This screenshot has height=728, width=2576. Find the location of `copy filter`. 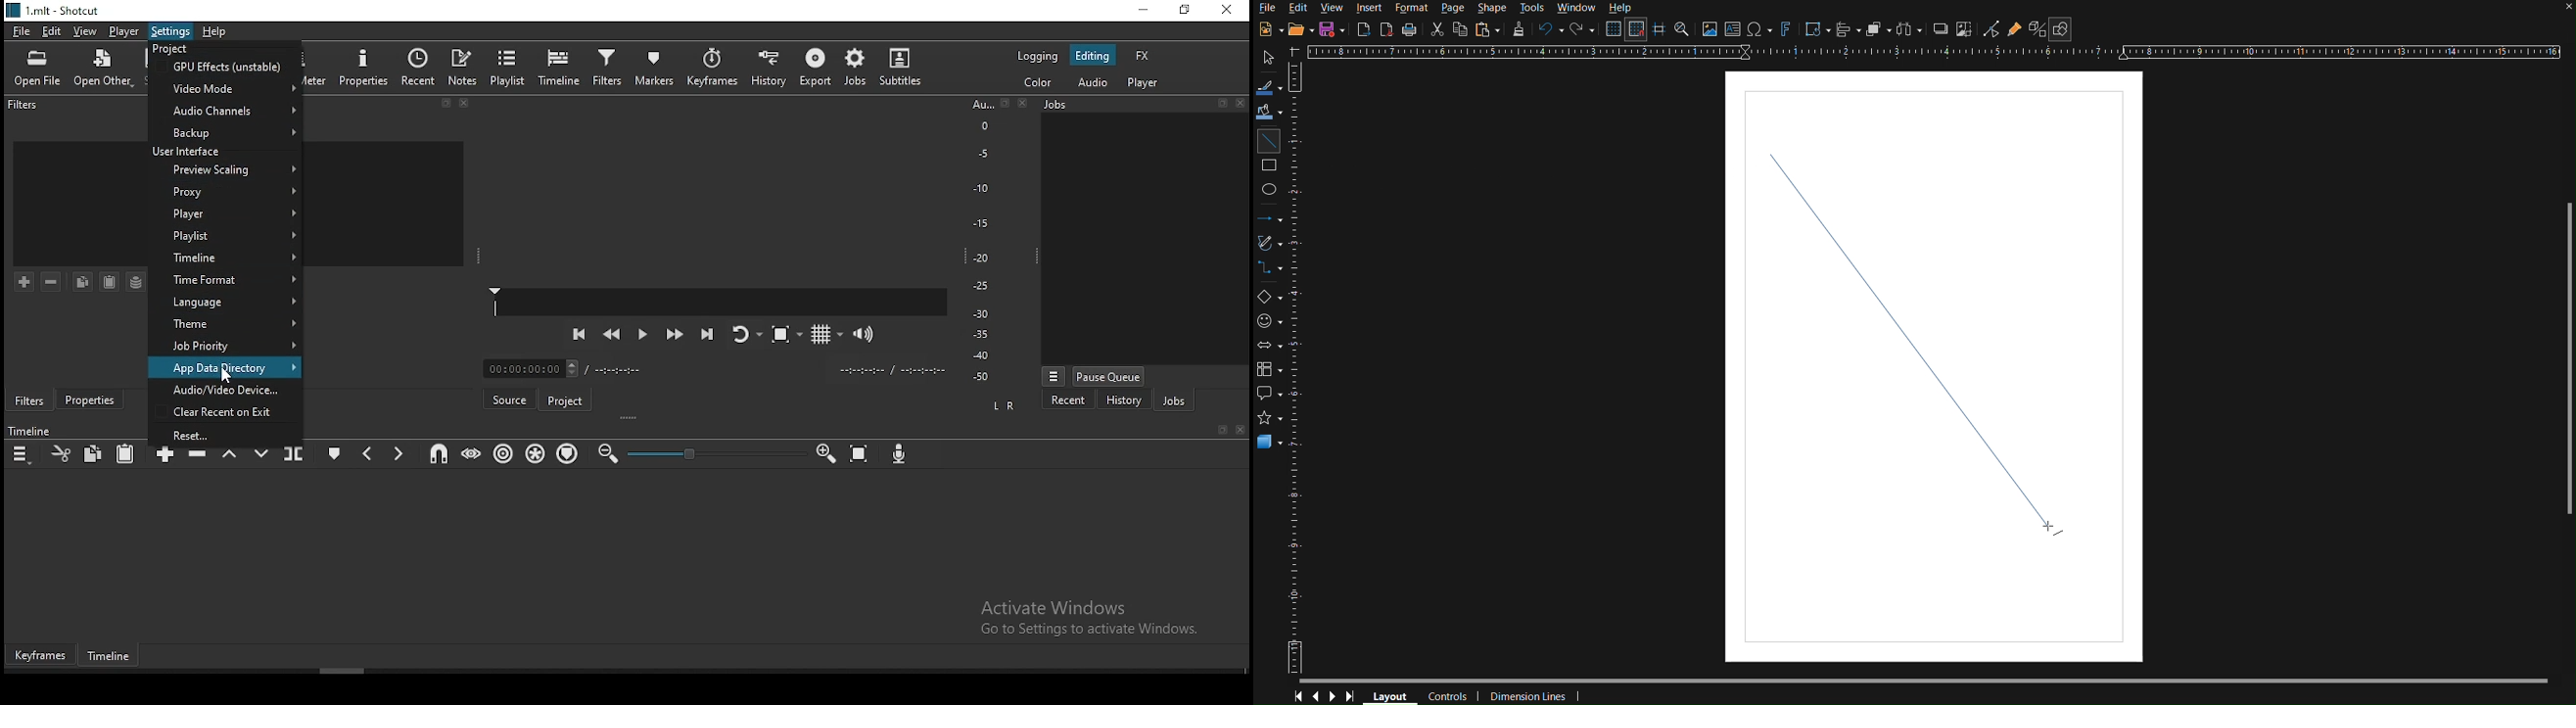

copy filter is located at coordinates (82, 282).